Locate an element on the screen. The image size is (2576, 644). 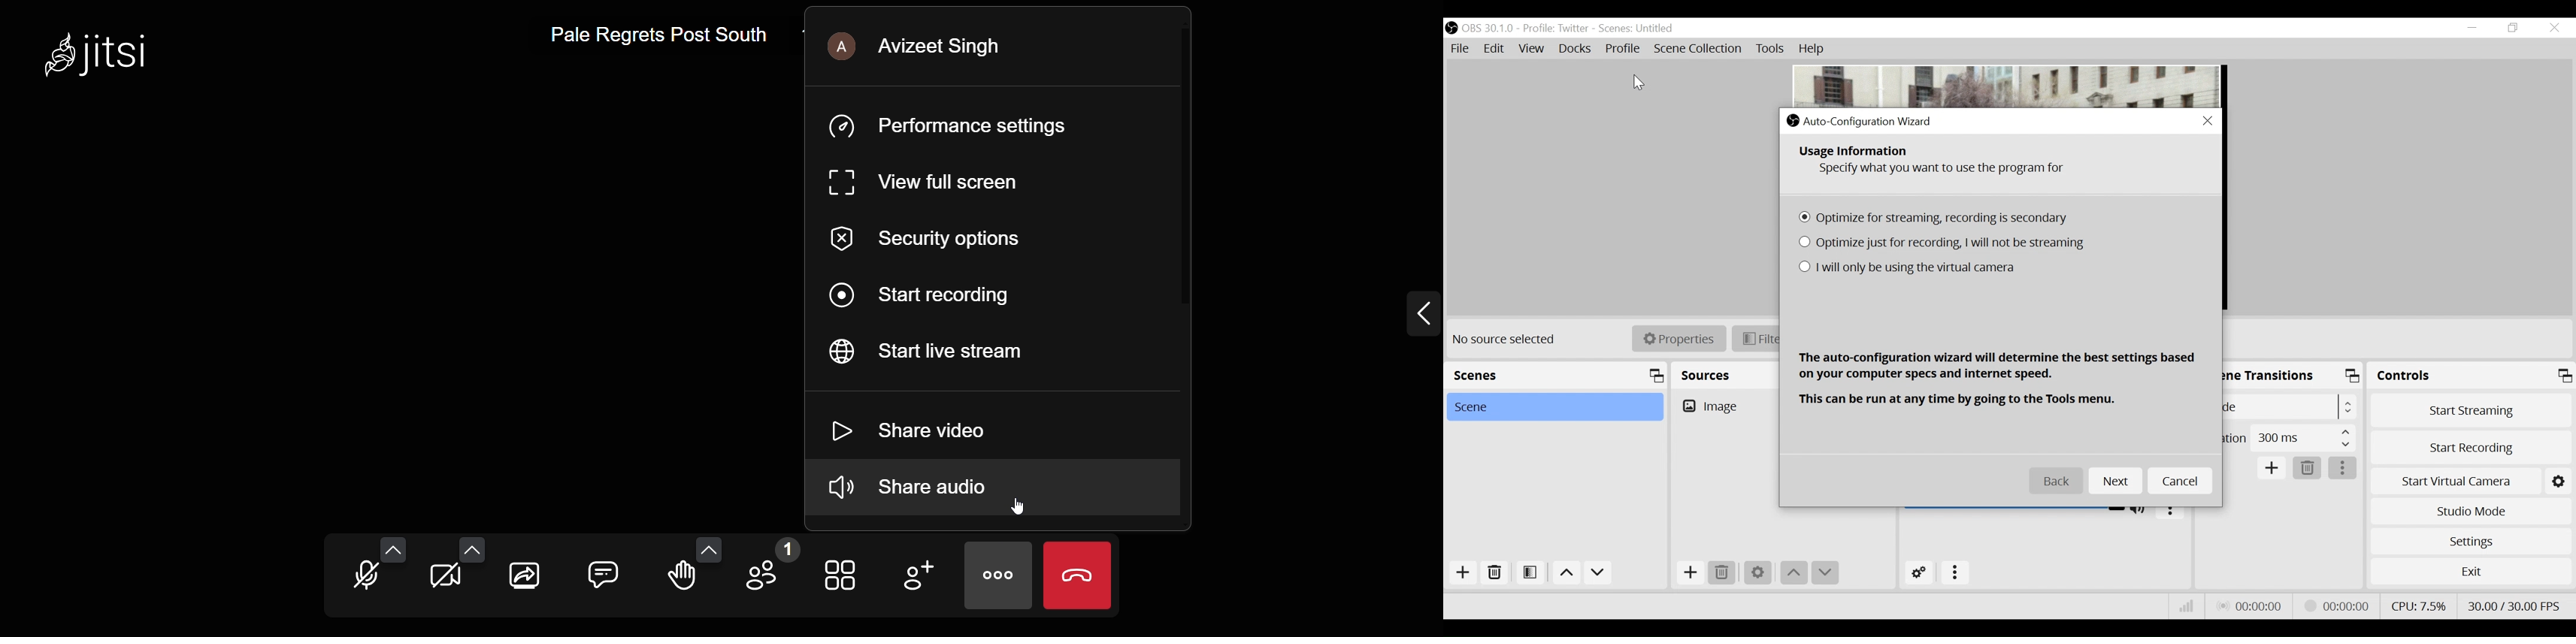
(un)check optimize for streaming, recording is secondary is located at coordinates (1938, 218).